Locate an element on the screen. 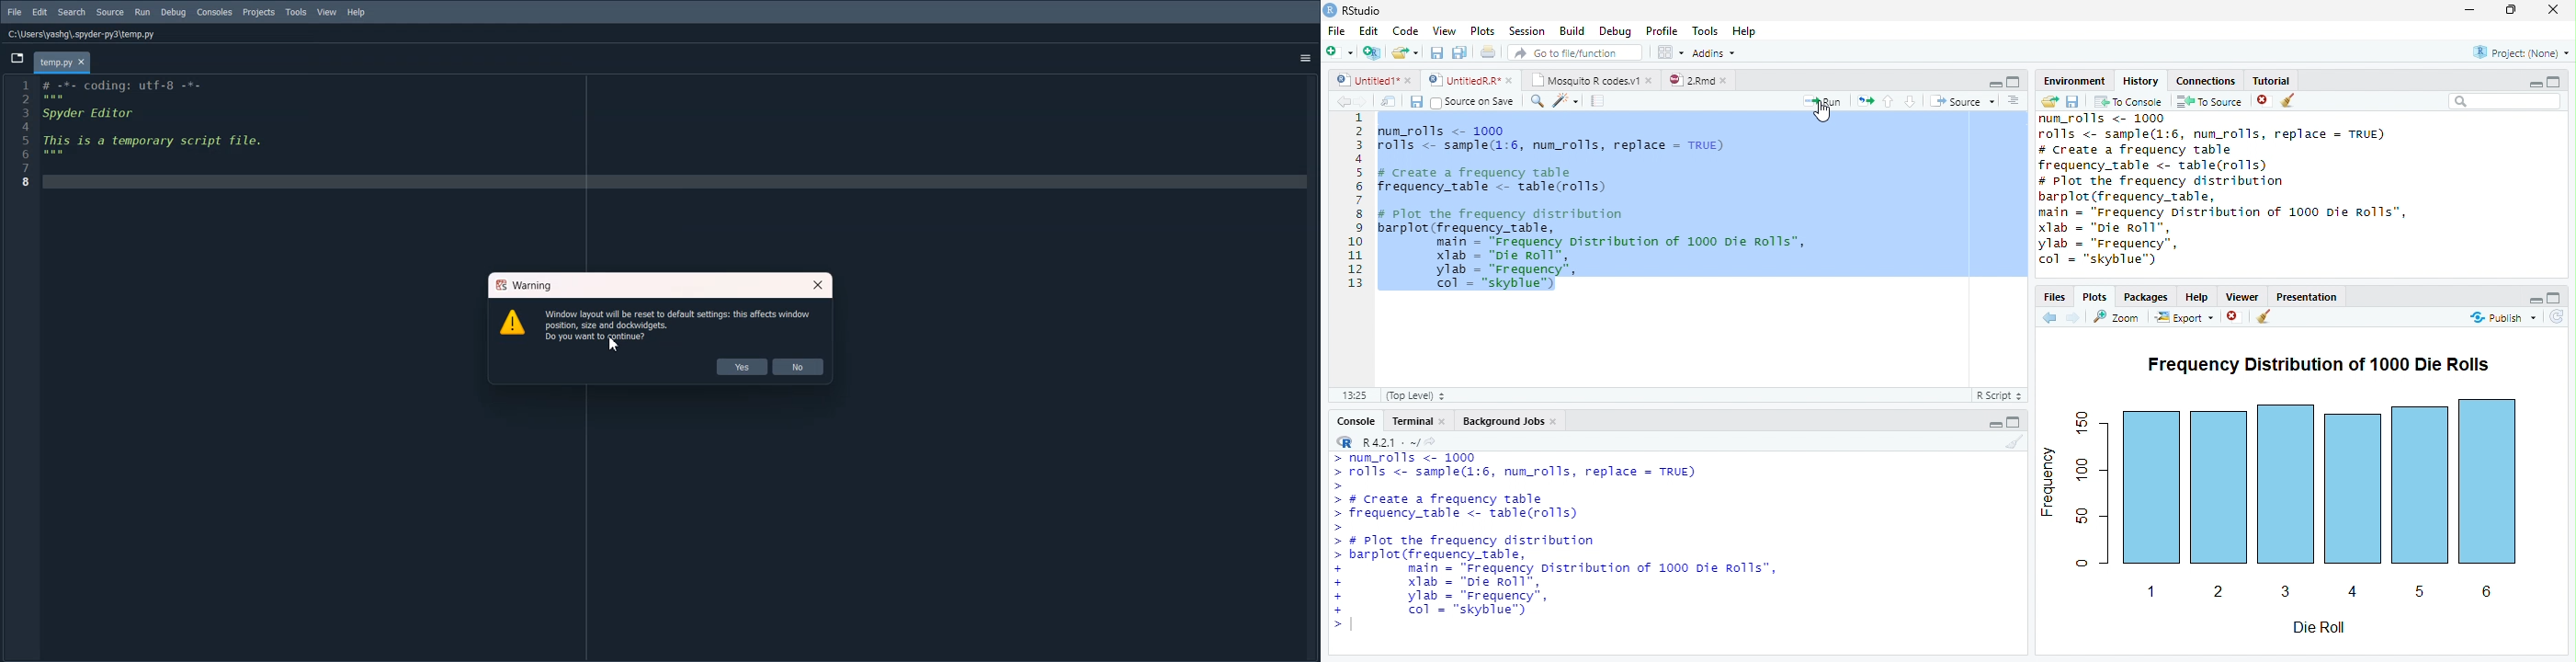 Image resolution: width=2576 pixels, height=672 pixels. Terminal is located at coordinates (1421, 420).